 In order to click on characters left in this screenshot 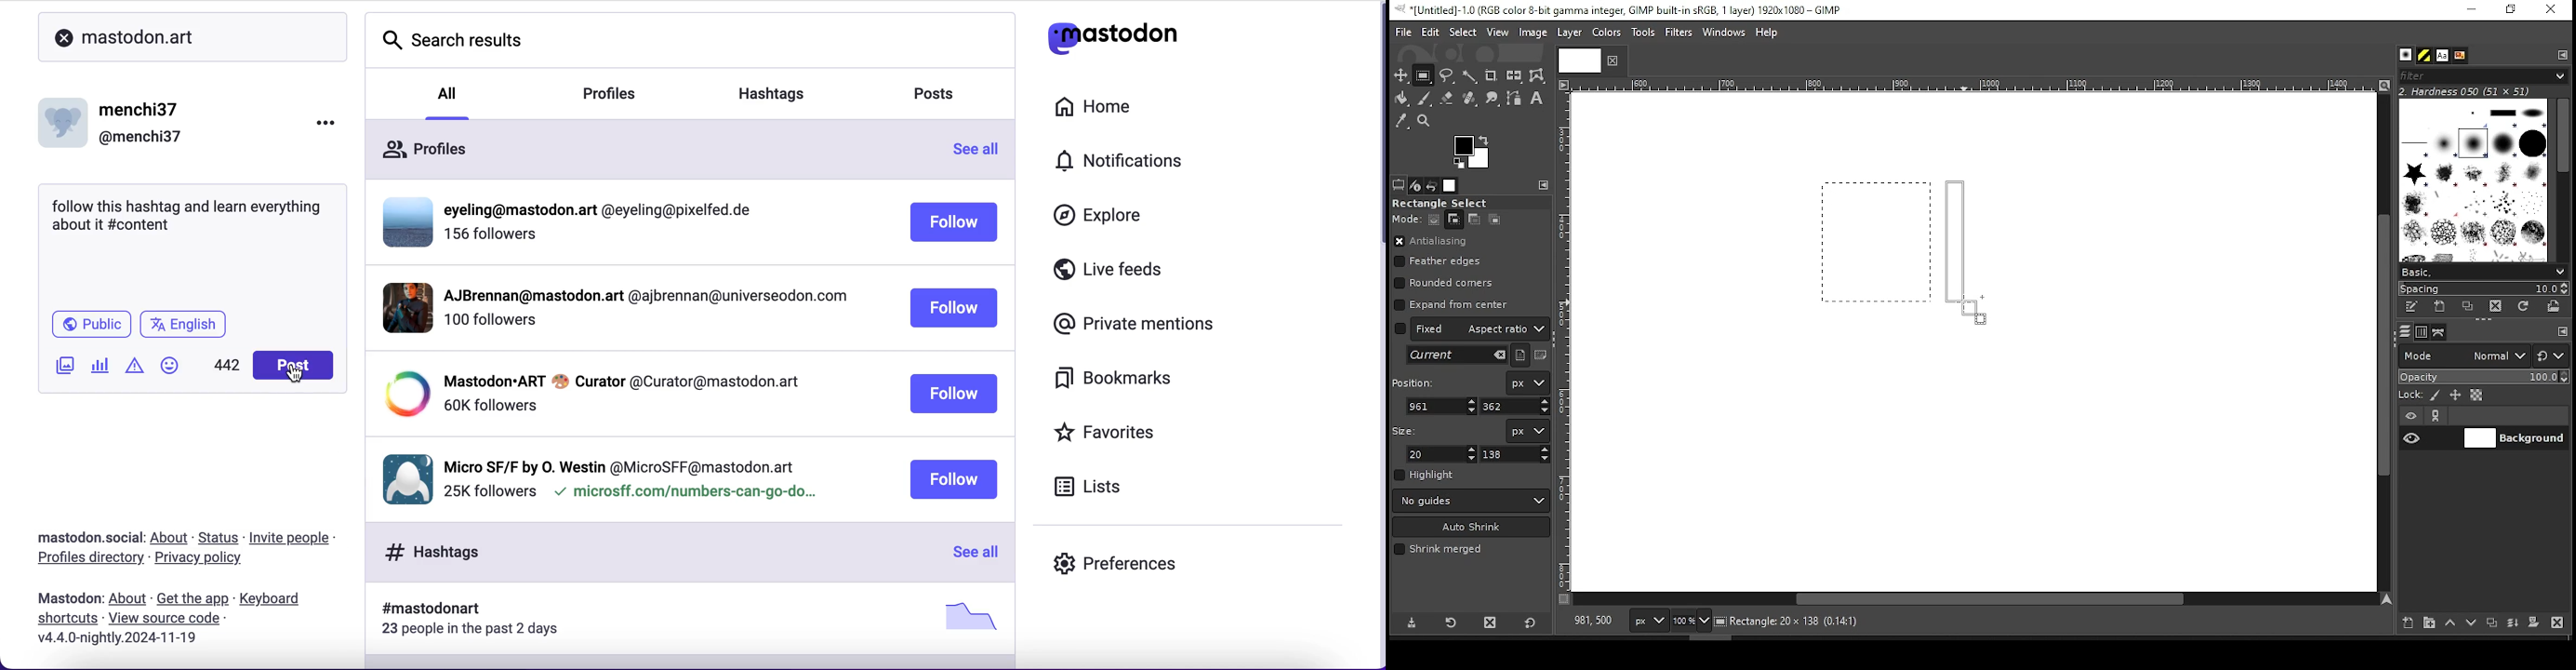, I will do `click(225, 369)`.